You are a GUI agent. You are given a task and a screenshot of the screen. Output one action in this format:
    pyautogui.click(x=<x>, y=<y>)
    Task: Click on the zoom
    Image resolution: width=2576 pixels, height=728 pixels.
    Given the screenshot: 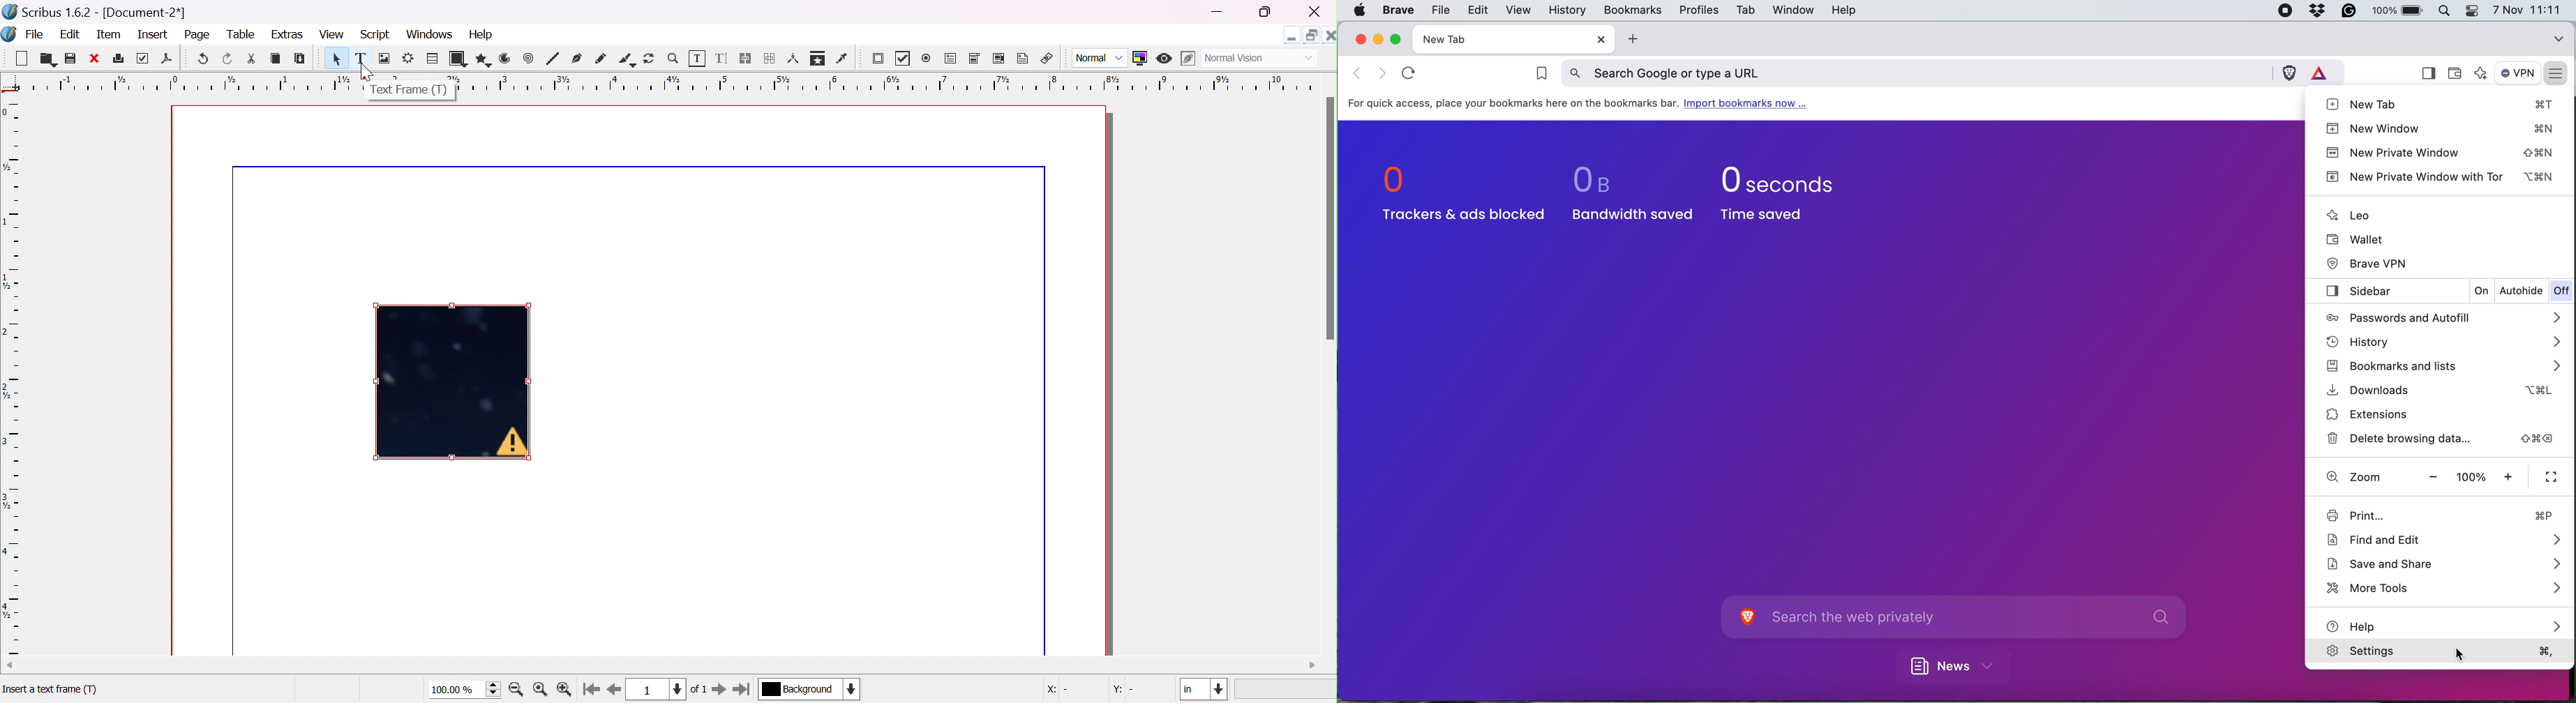 What is the action you would take?
    pyautogui.click(x=2353, y=477)
    